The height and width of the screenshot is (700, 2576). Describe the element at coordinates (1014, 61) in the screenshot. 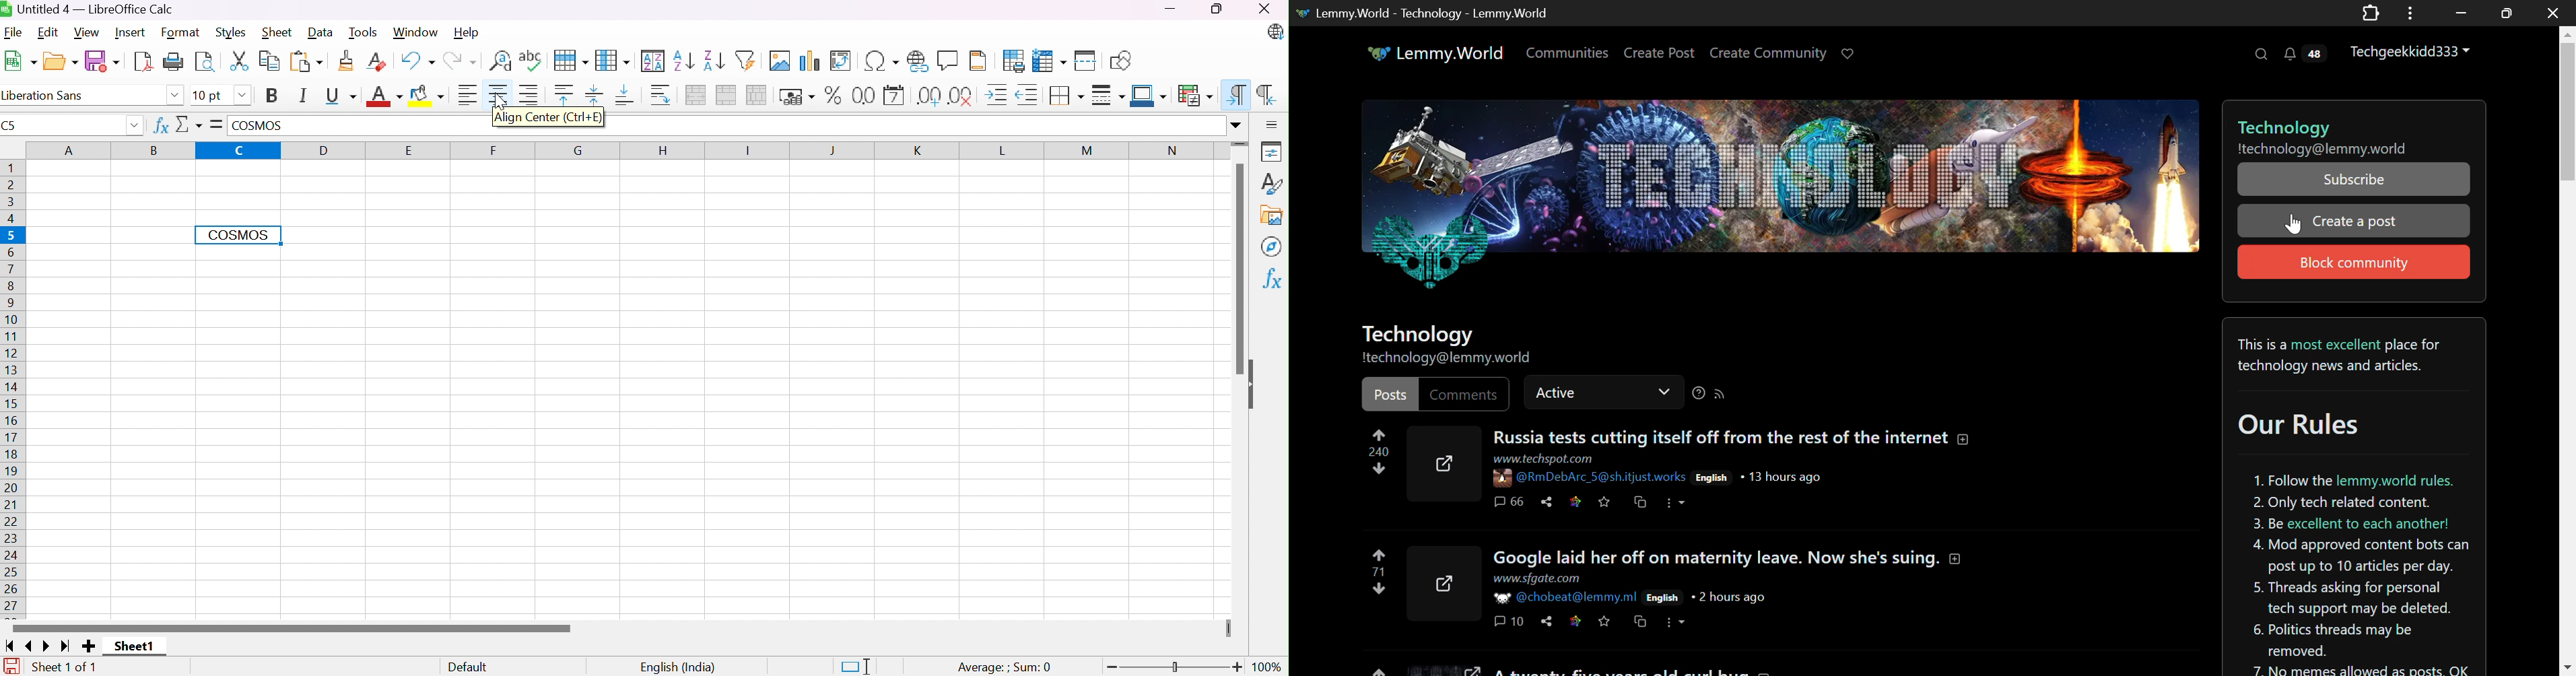

I see `Define Print Area` at that location.